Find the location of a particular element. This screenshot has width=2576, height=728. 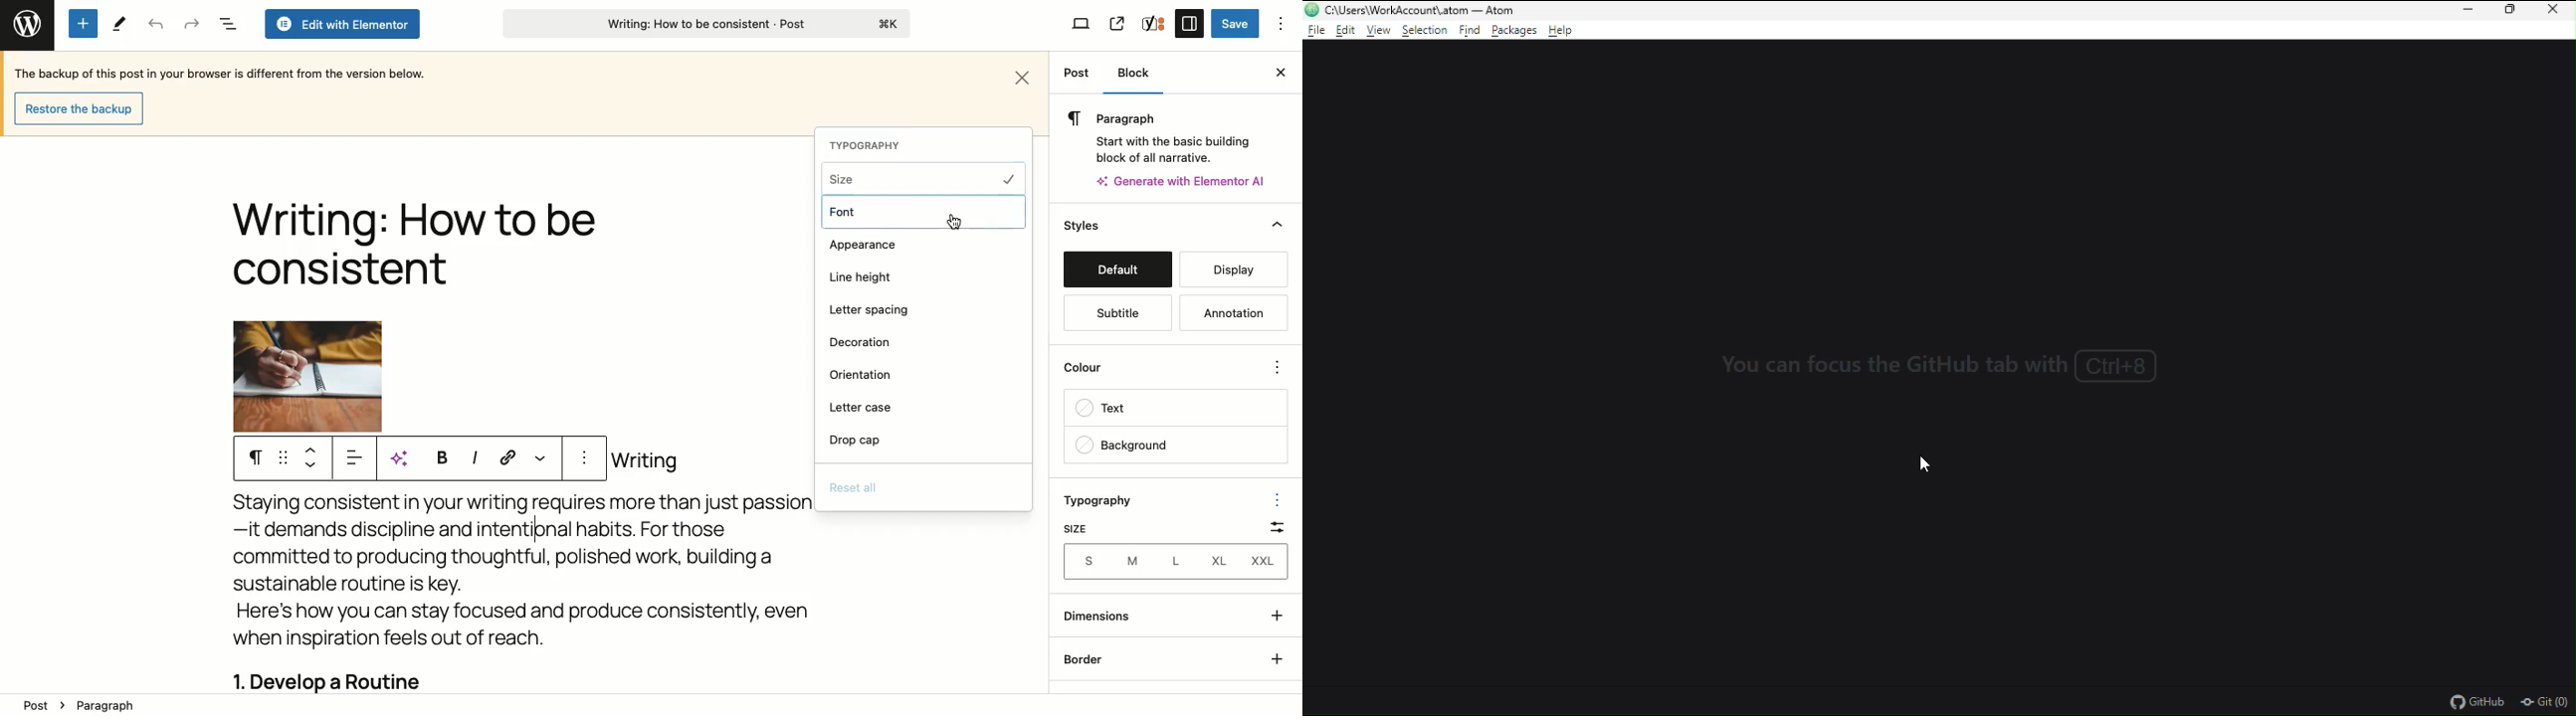

More is located at coordinates (539, 457).